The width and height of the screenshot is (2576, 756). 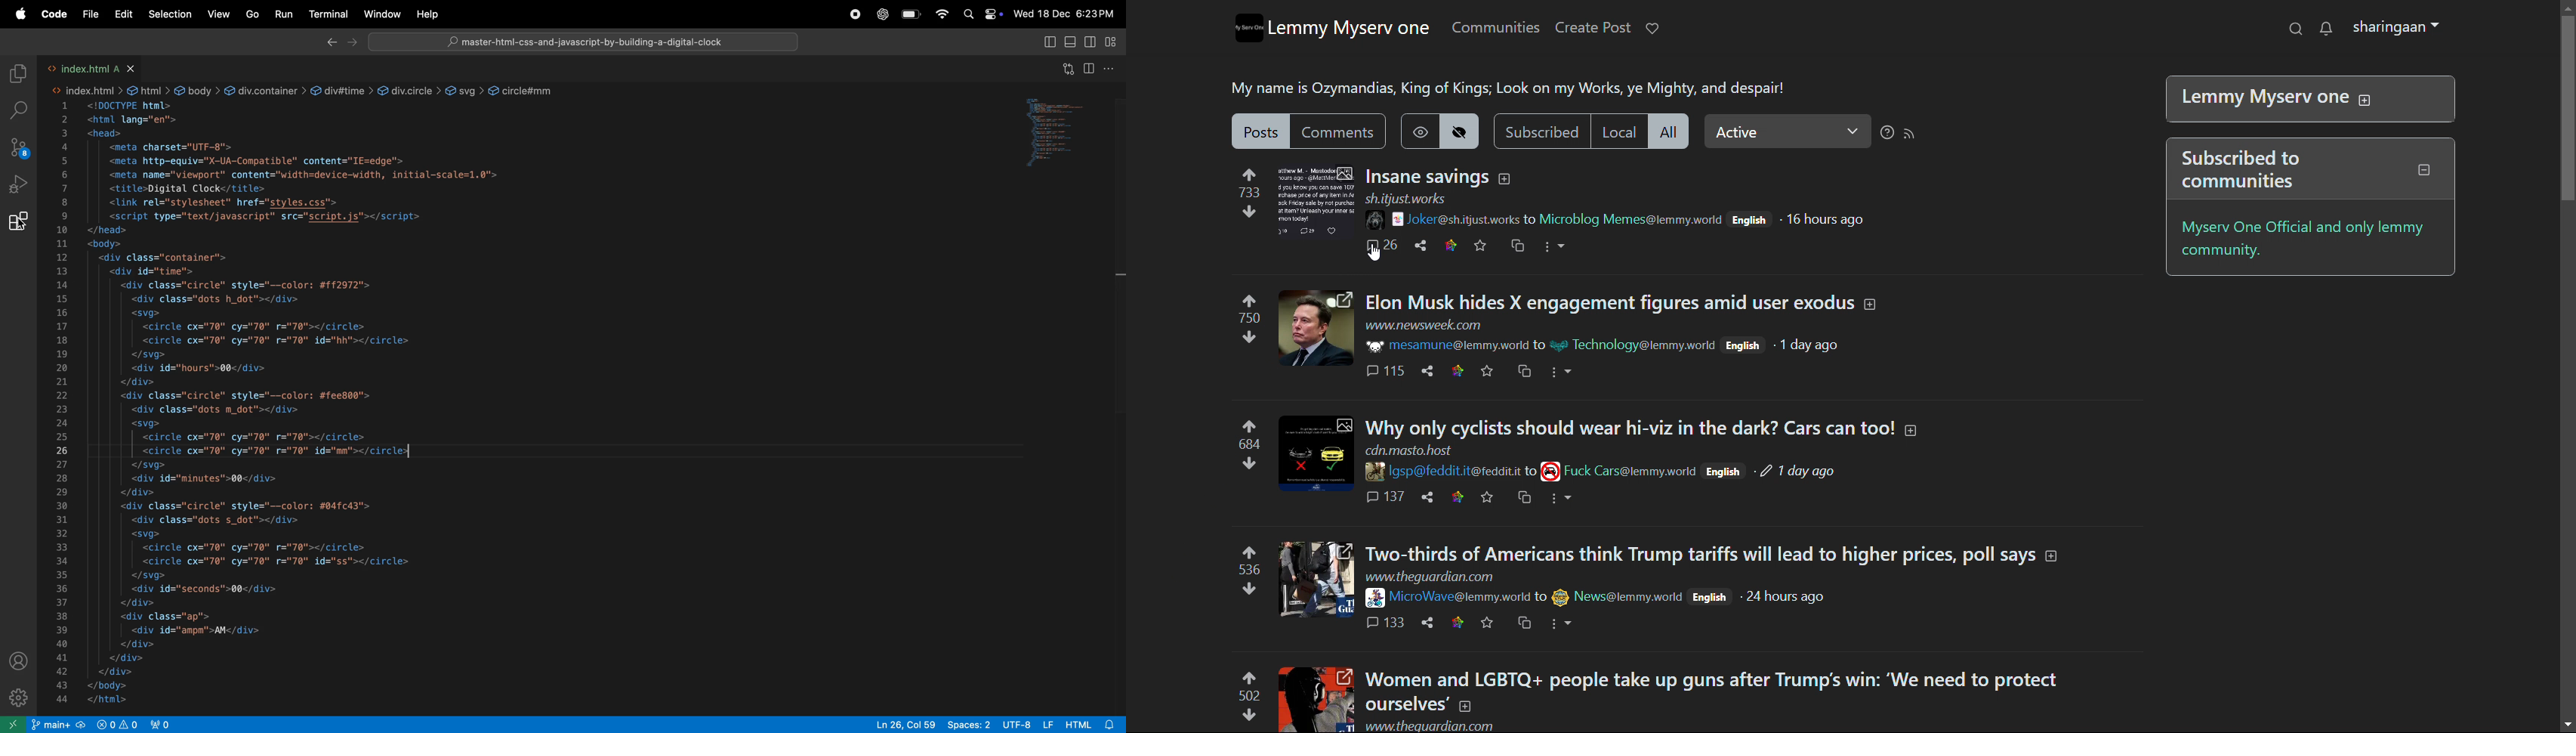 I want to click on split editor, so click(x=1092, y=67).